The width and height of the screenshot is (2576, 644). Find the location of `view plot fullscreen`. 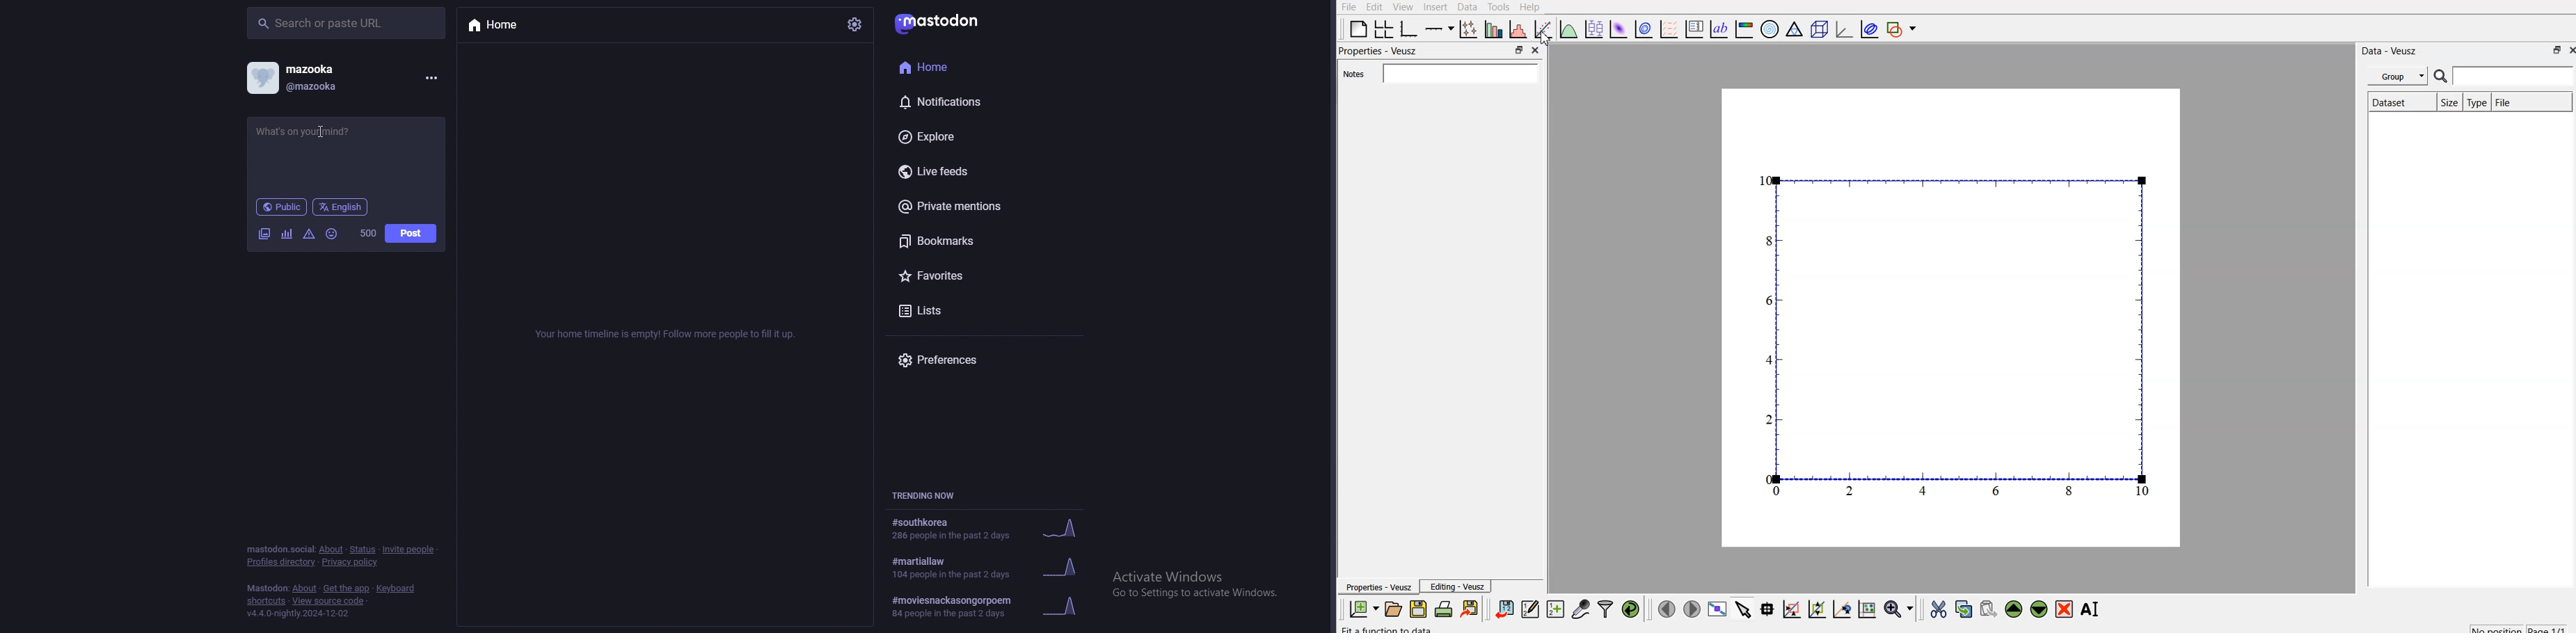

view plot fullscreen is located at coordinates (1719, 610).